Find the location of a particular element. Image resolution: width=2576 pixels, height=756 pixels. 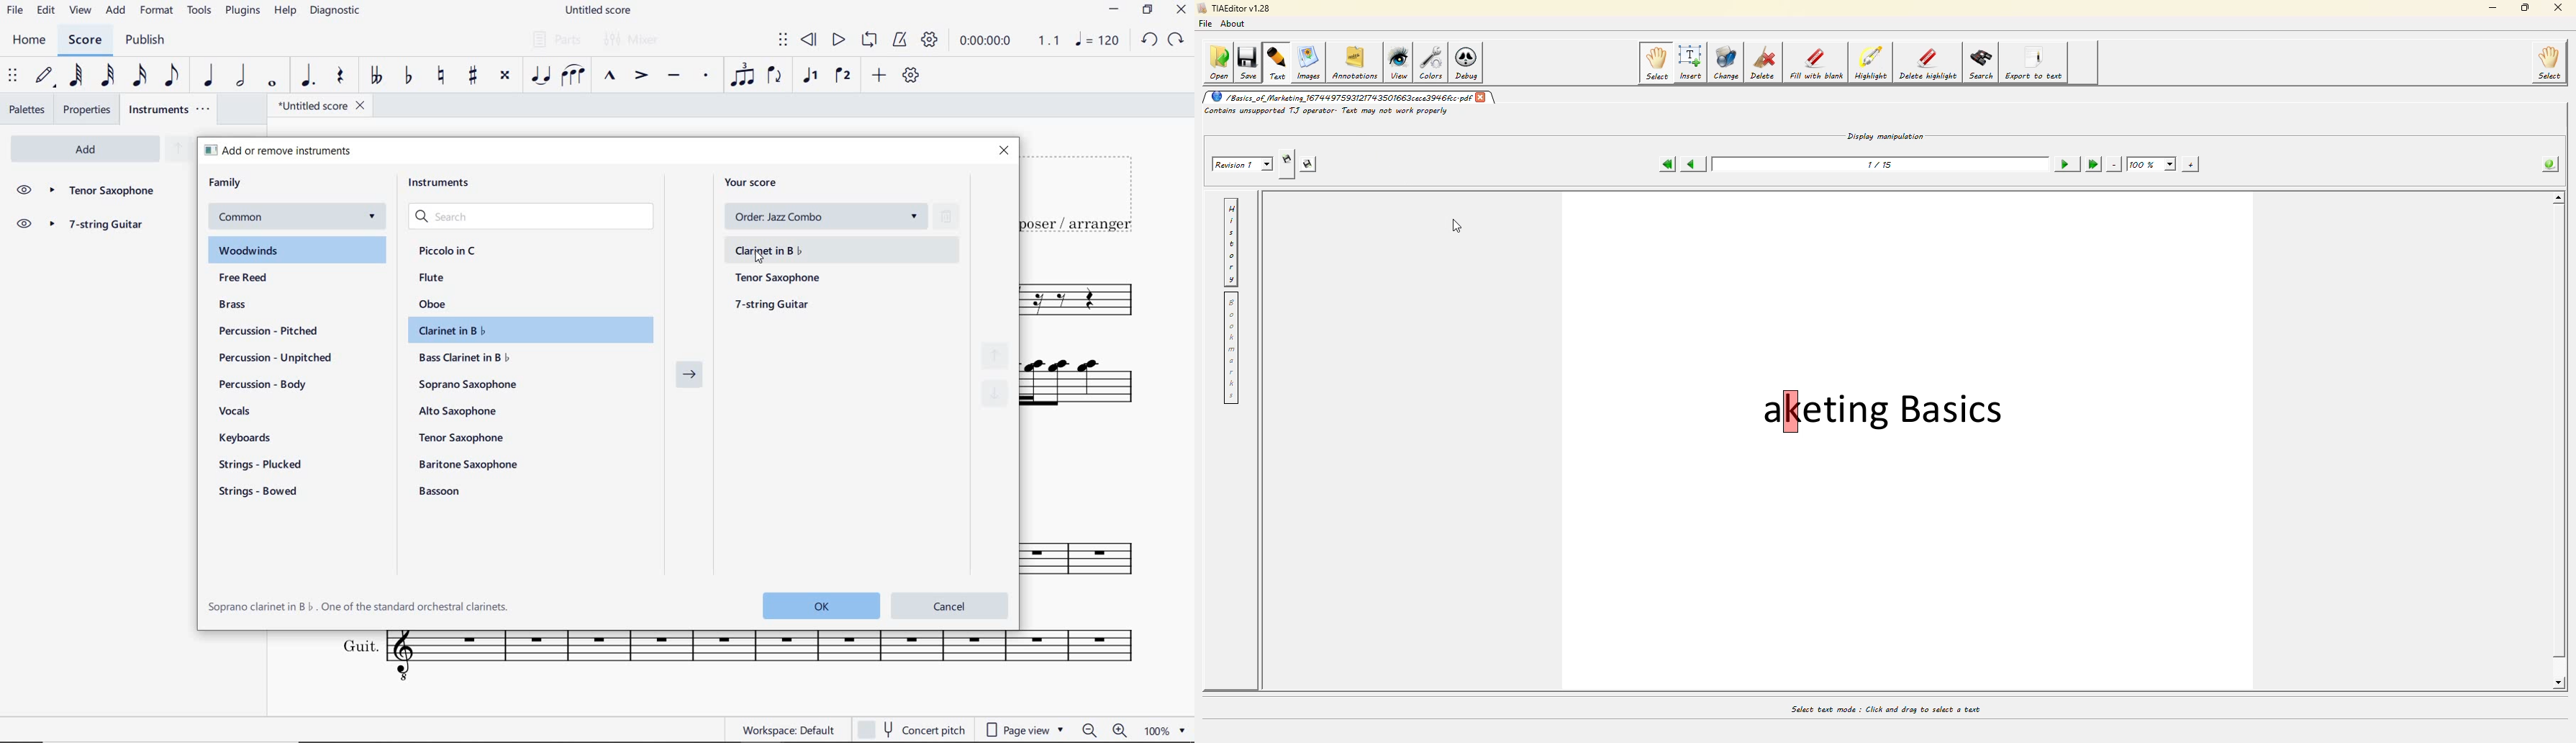

scroll bar is located at coordinates (2557, 441).